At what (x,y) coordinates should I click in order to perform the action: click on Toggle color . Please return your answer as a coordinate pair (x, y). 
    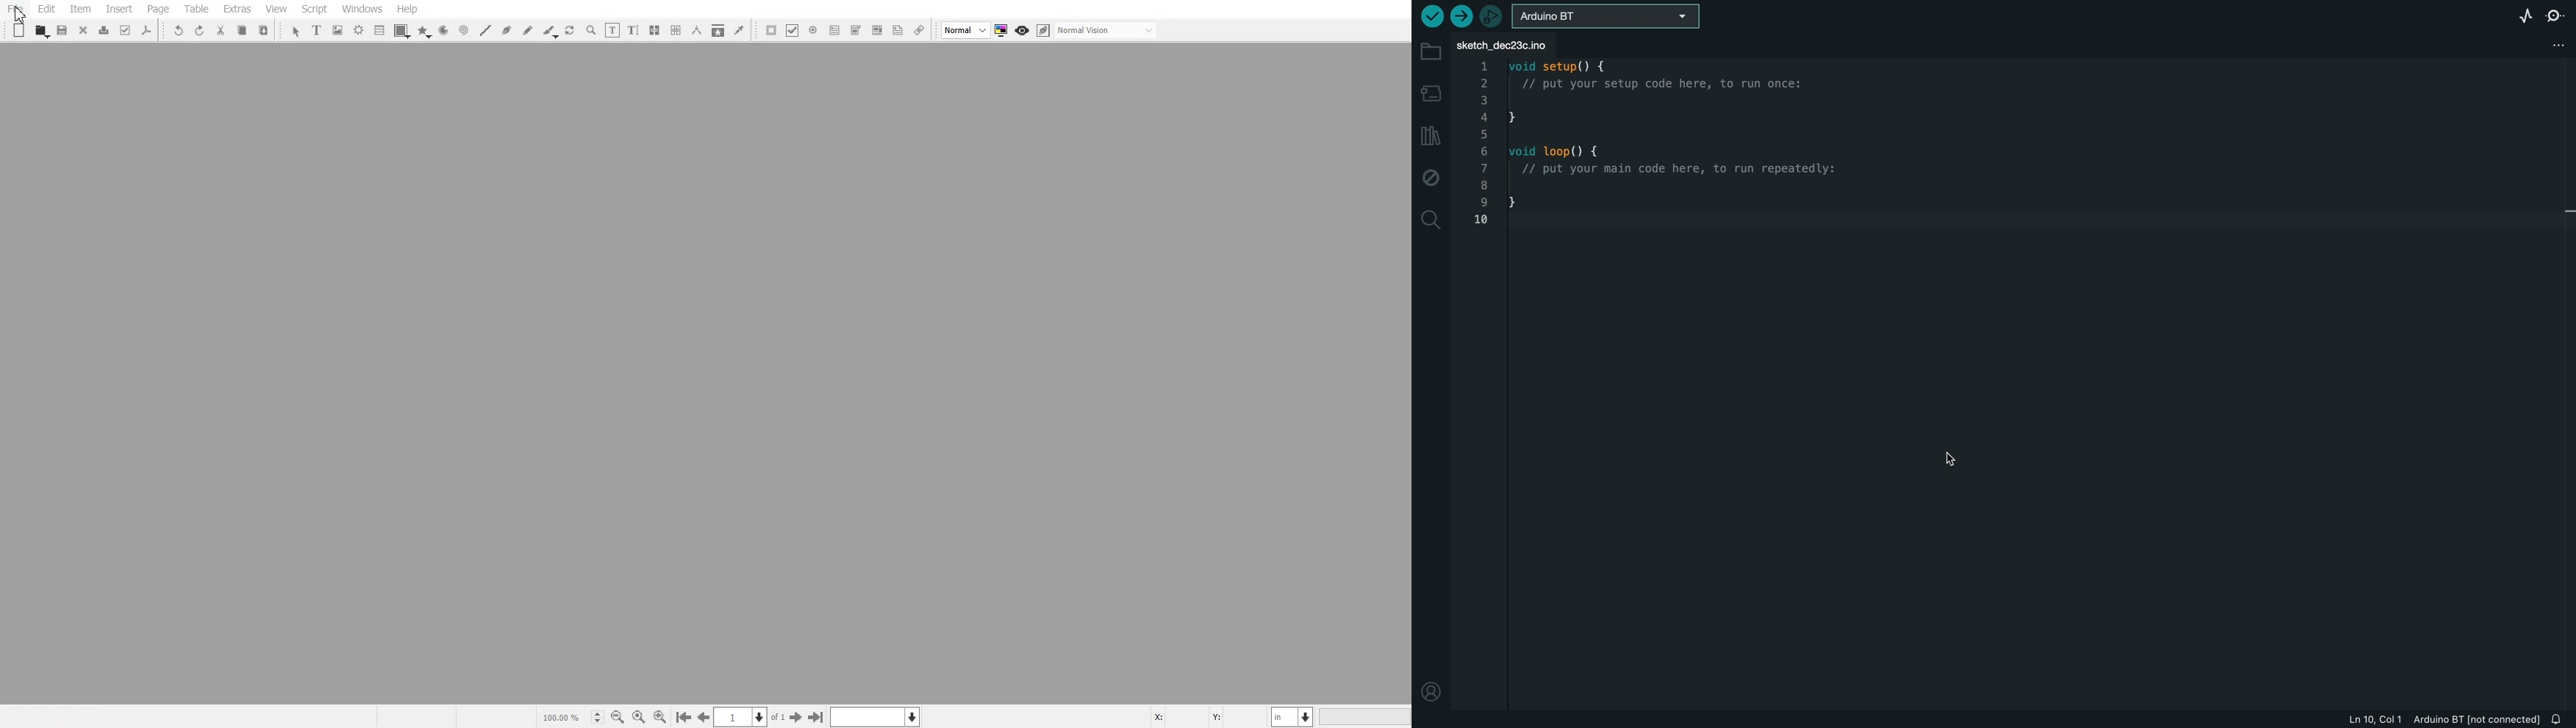
    Looking at the image, I should click on (1003, 31).